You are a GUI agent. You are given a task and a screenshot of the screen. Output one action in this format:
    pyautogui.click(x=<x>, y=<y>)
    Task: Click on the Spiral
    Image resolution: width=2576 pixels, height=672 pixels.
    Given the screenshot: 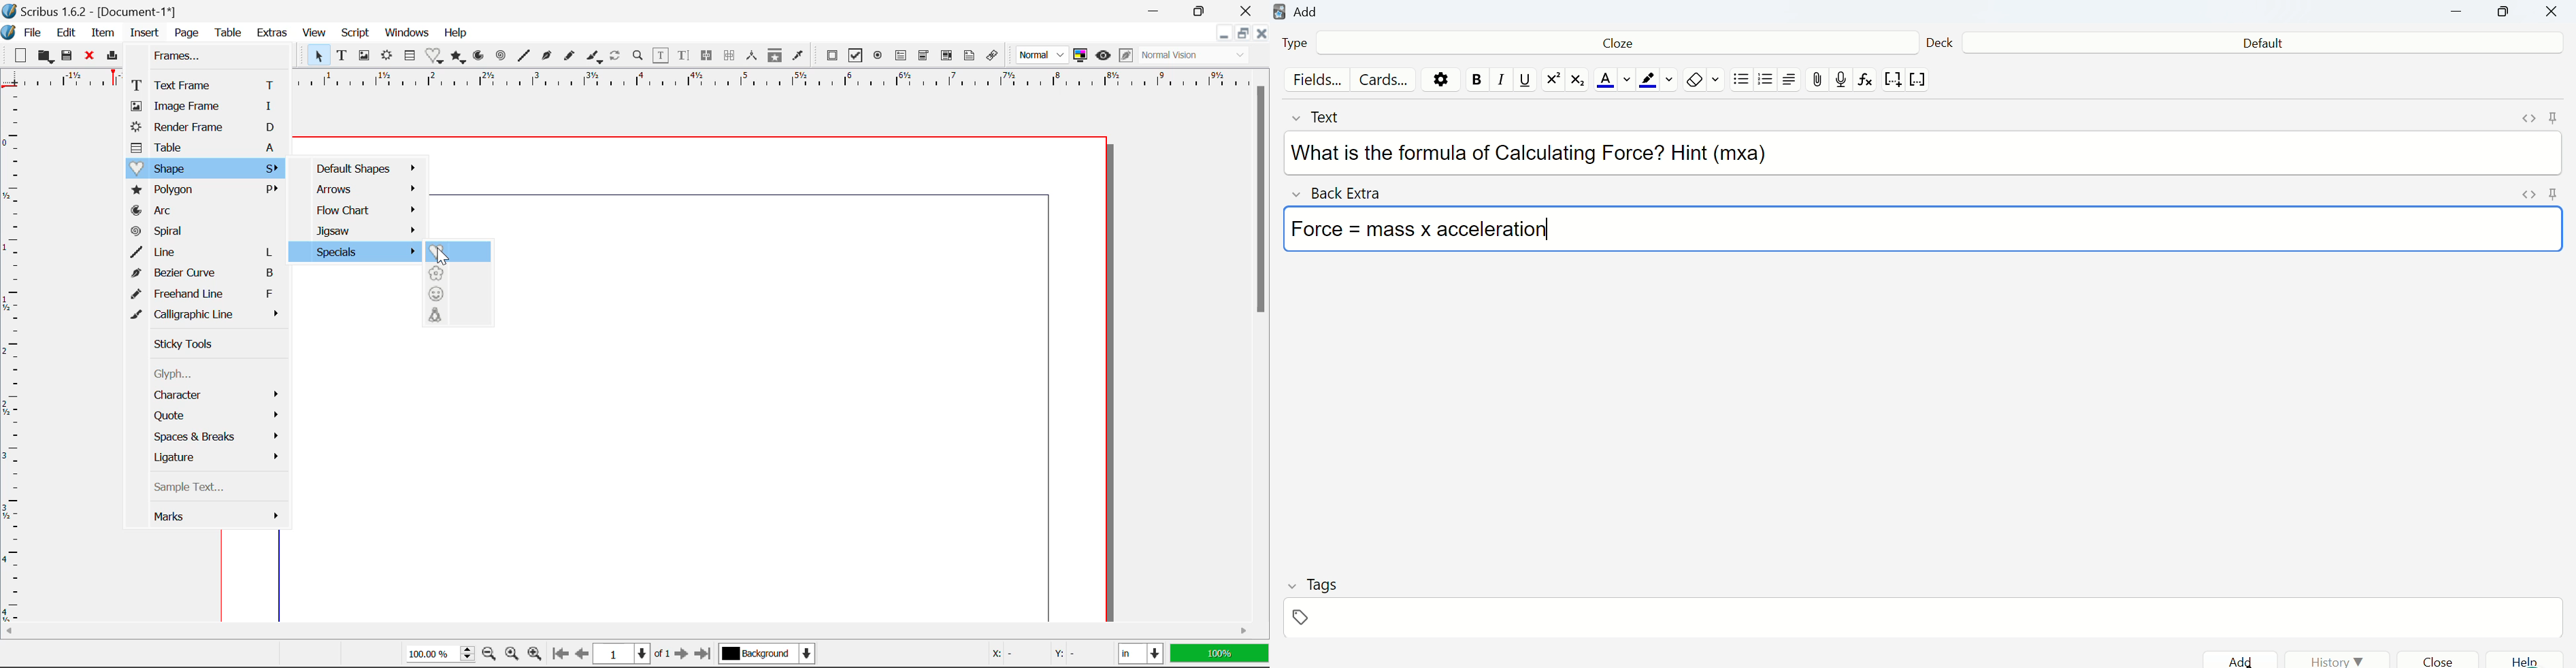 What is the action you would take?
    pyautogui.click(x=501, y=56)
    